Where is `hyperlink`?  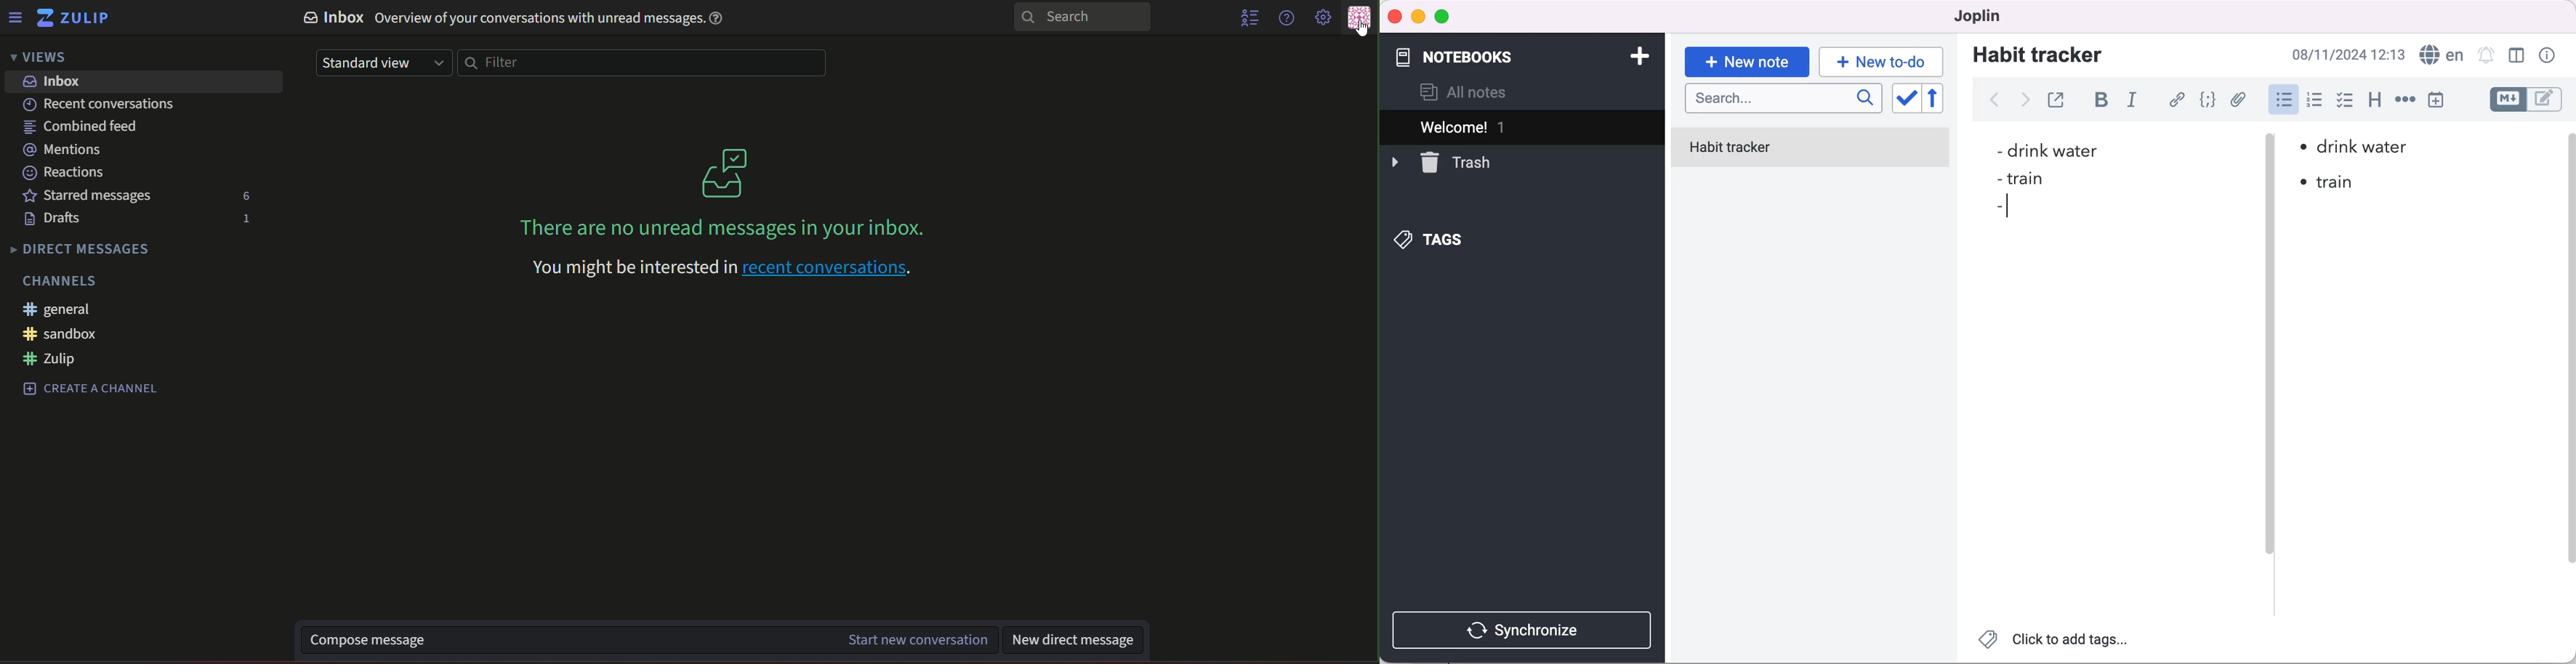
hyperlink is located at coordinates (2178, 99).